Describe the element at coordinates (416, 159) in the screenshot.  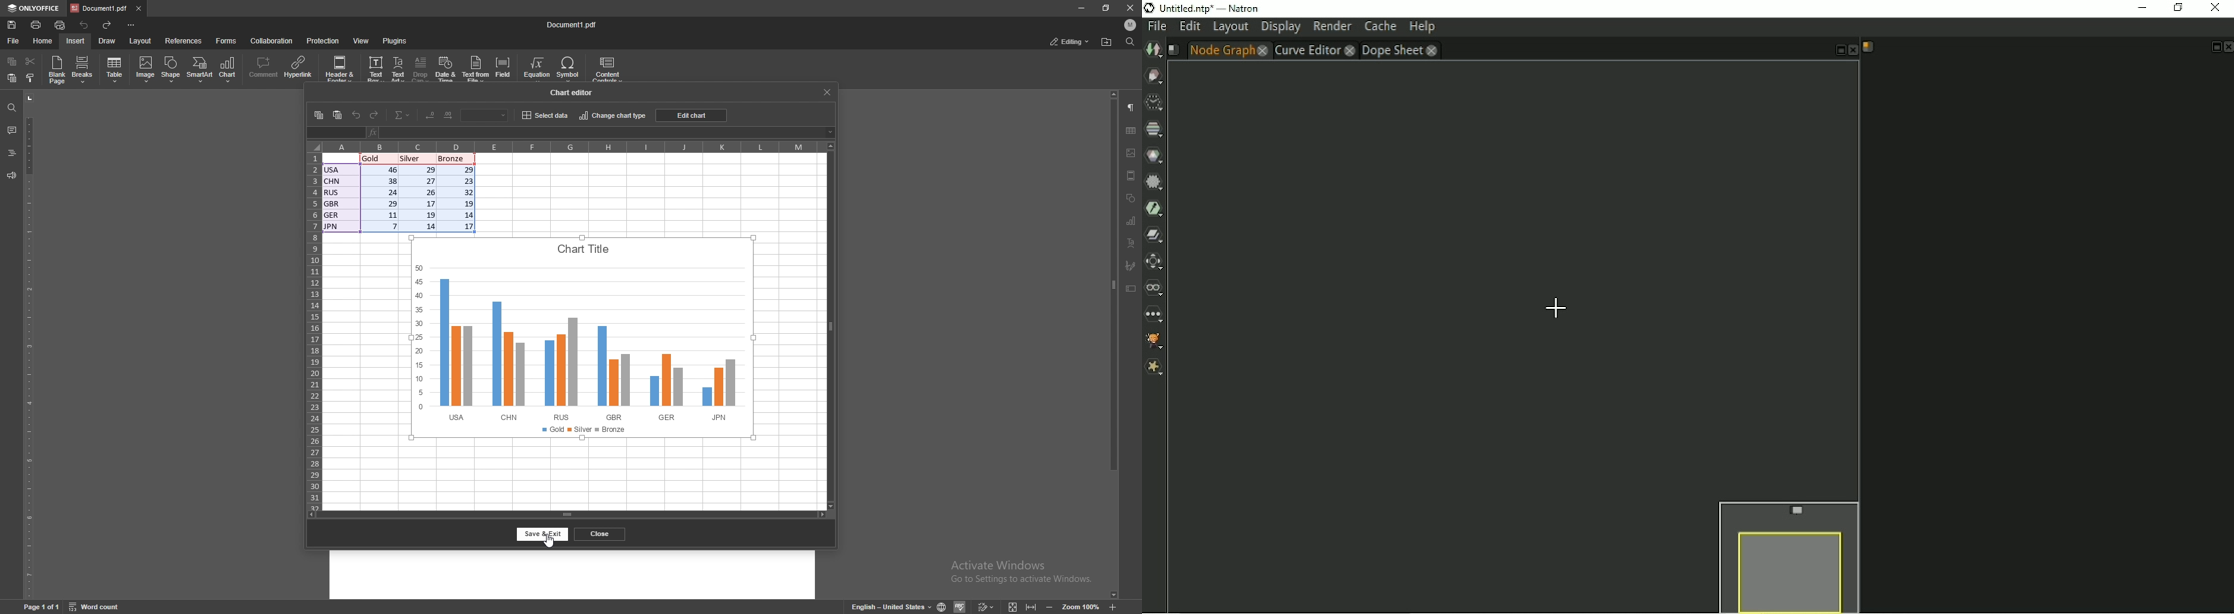
I see `silver` at that location.